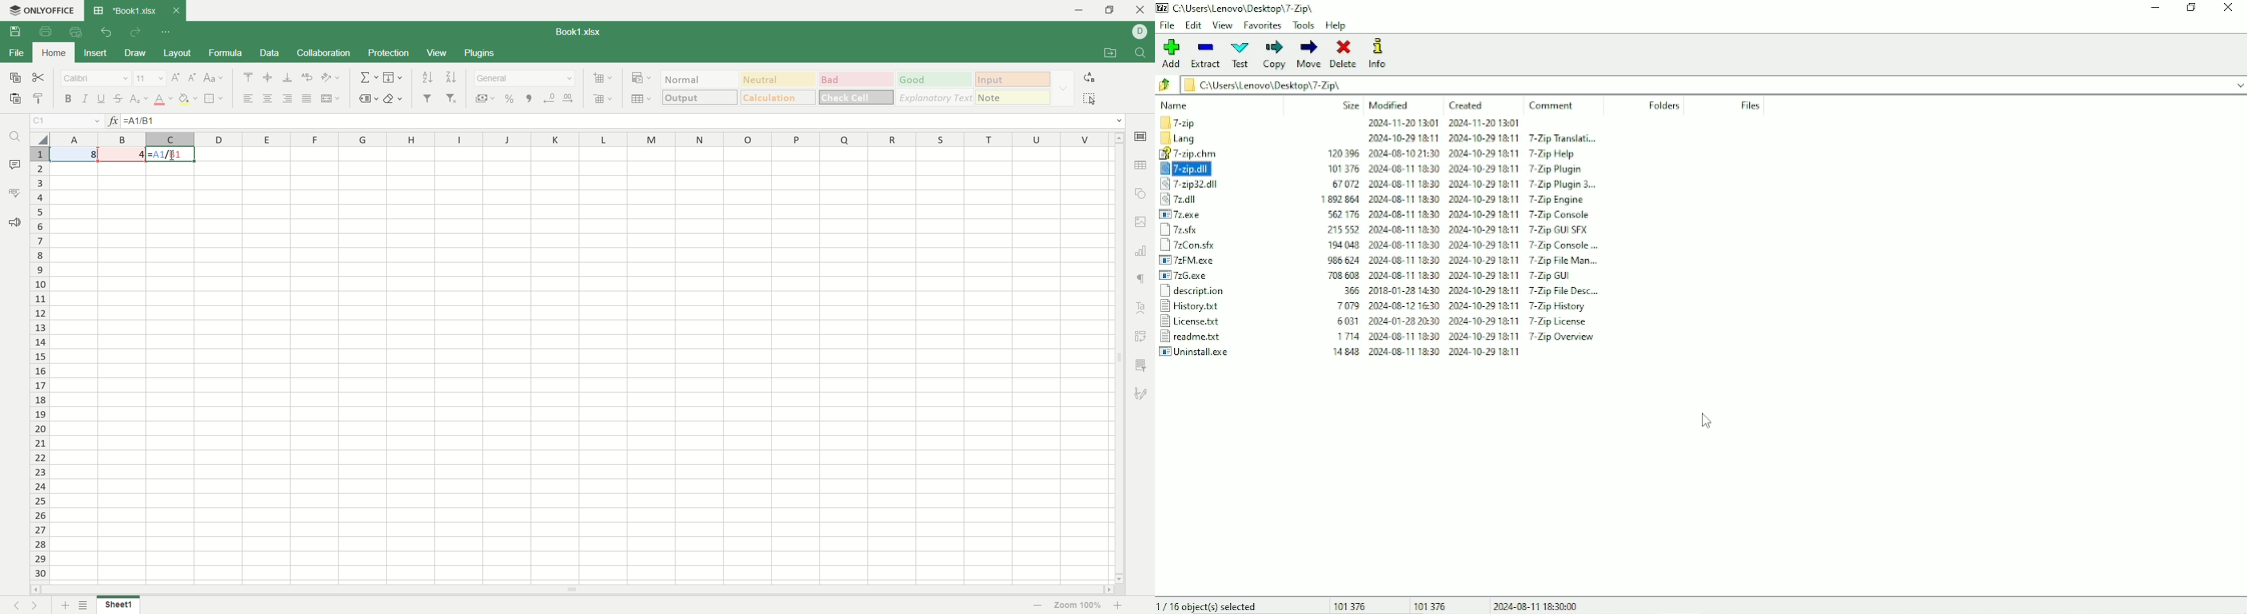  What do you see at coordinates (1142, 392) in the screenshot?
I see `signature settings` at bounding box center [1142, 392].